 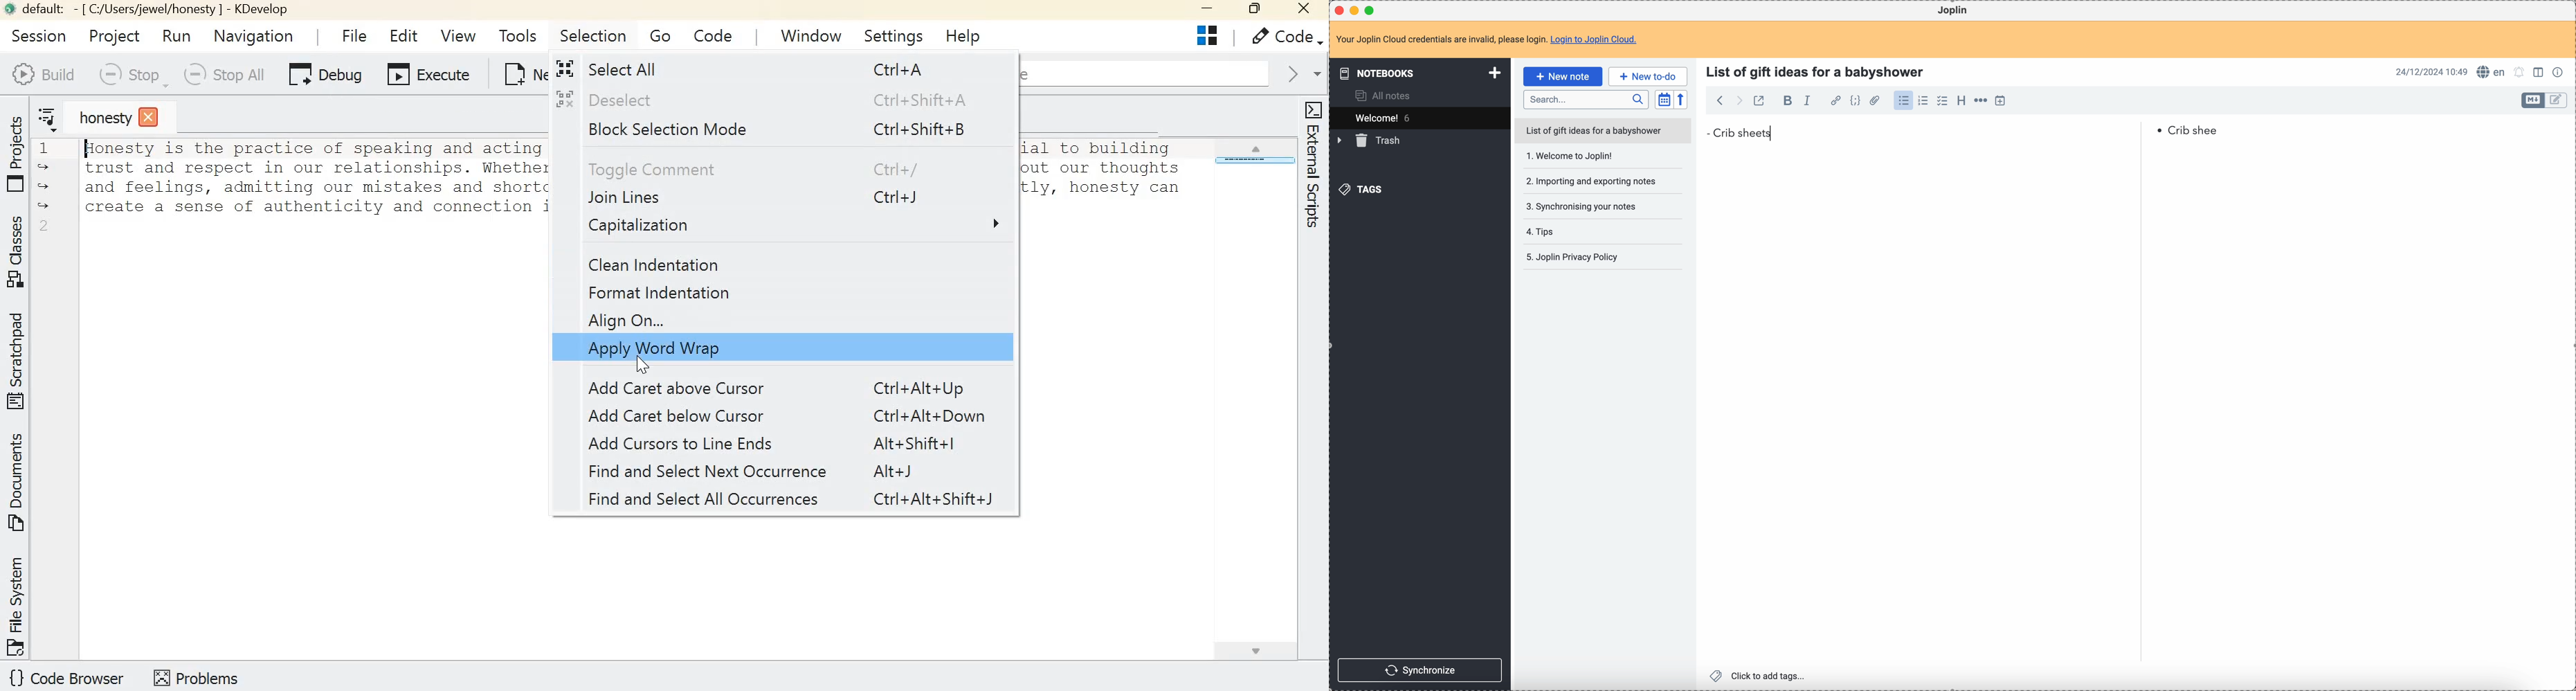 I want to click on toggle sort order field, so click(x=1663, y=99).